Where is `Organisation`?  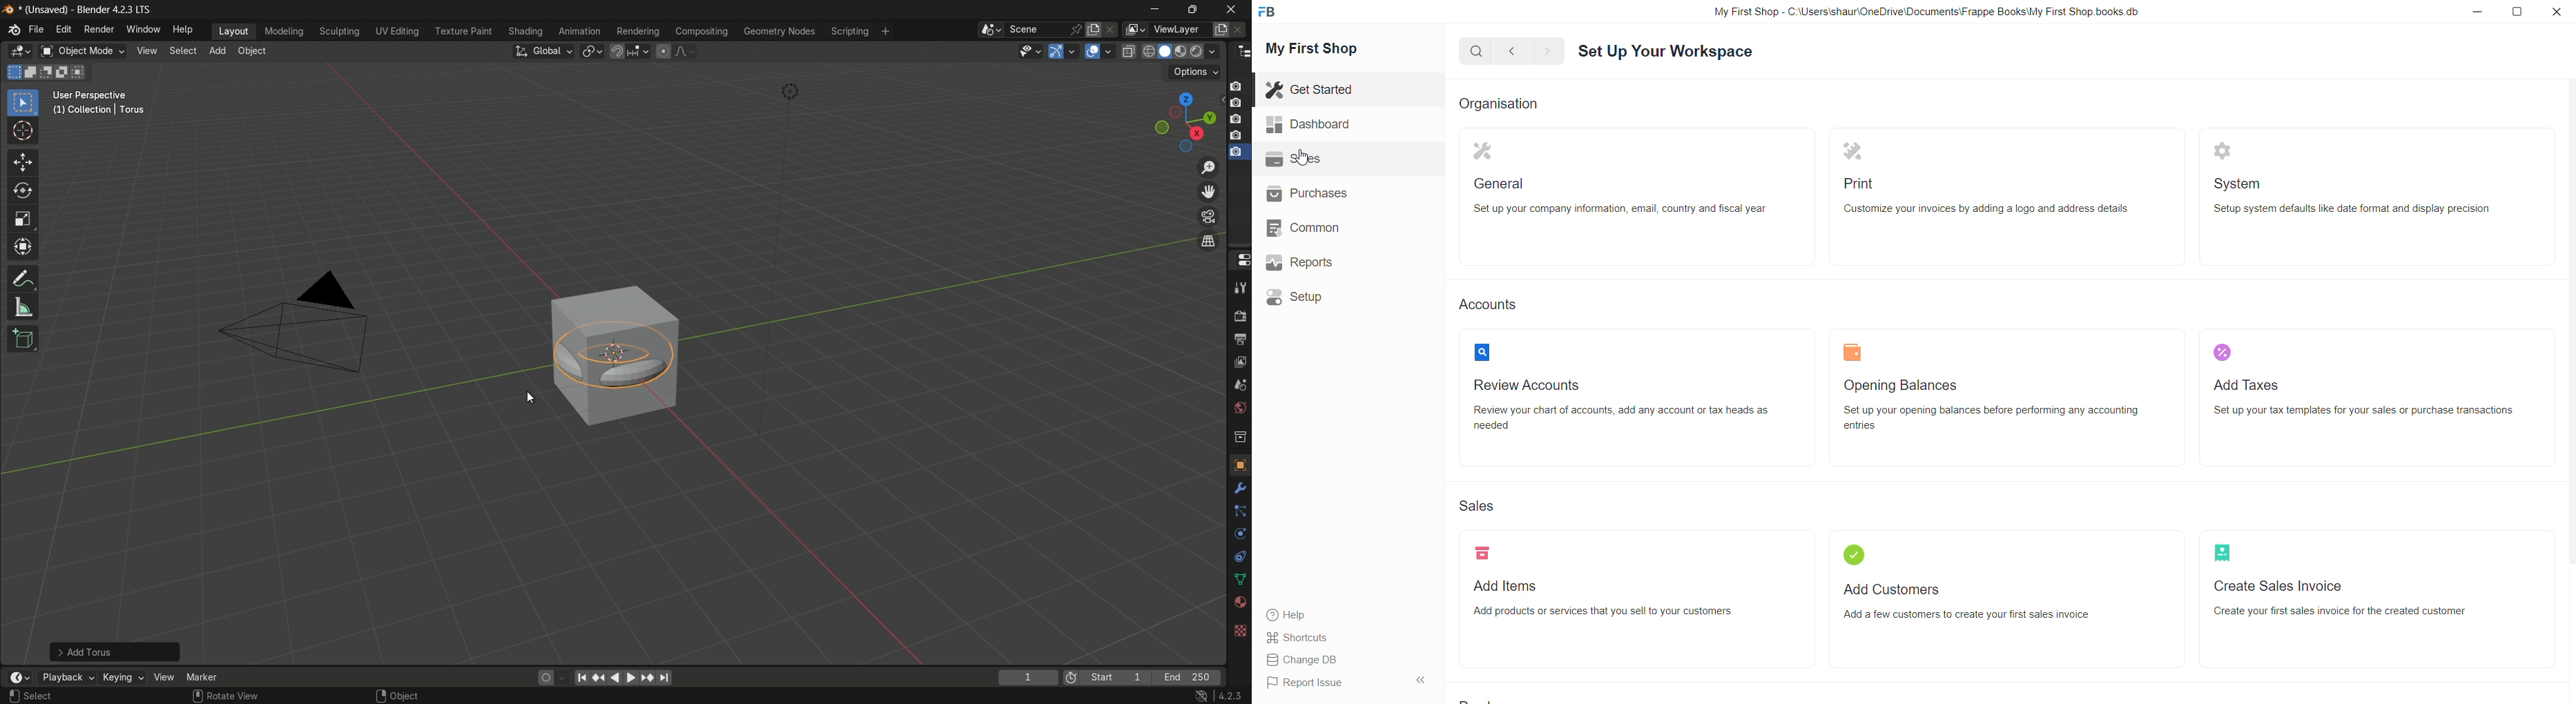
Organisation is located at coordinates (1509, 105).